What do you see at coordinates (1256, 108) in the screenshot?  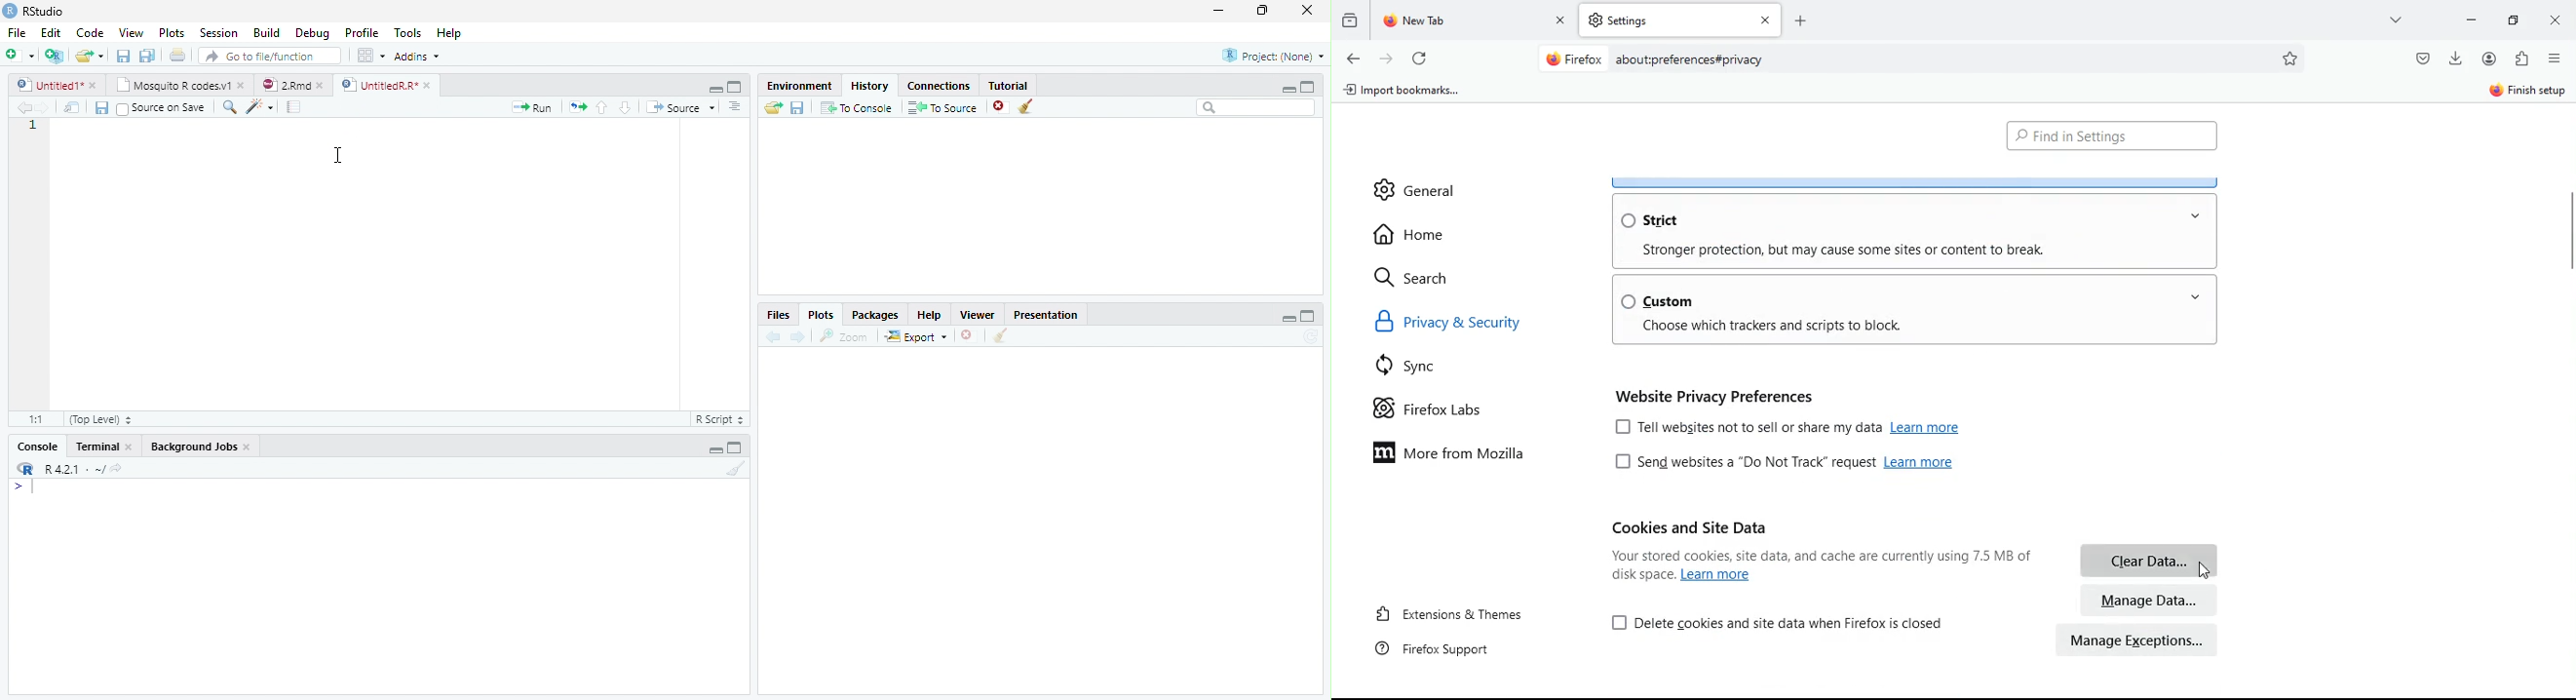 I see `Search` at bounding box center [1256, 108].